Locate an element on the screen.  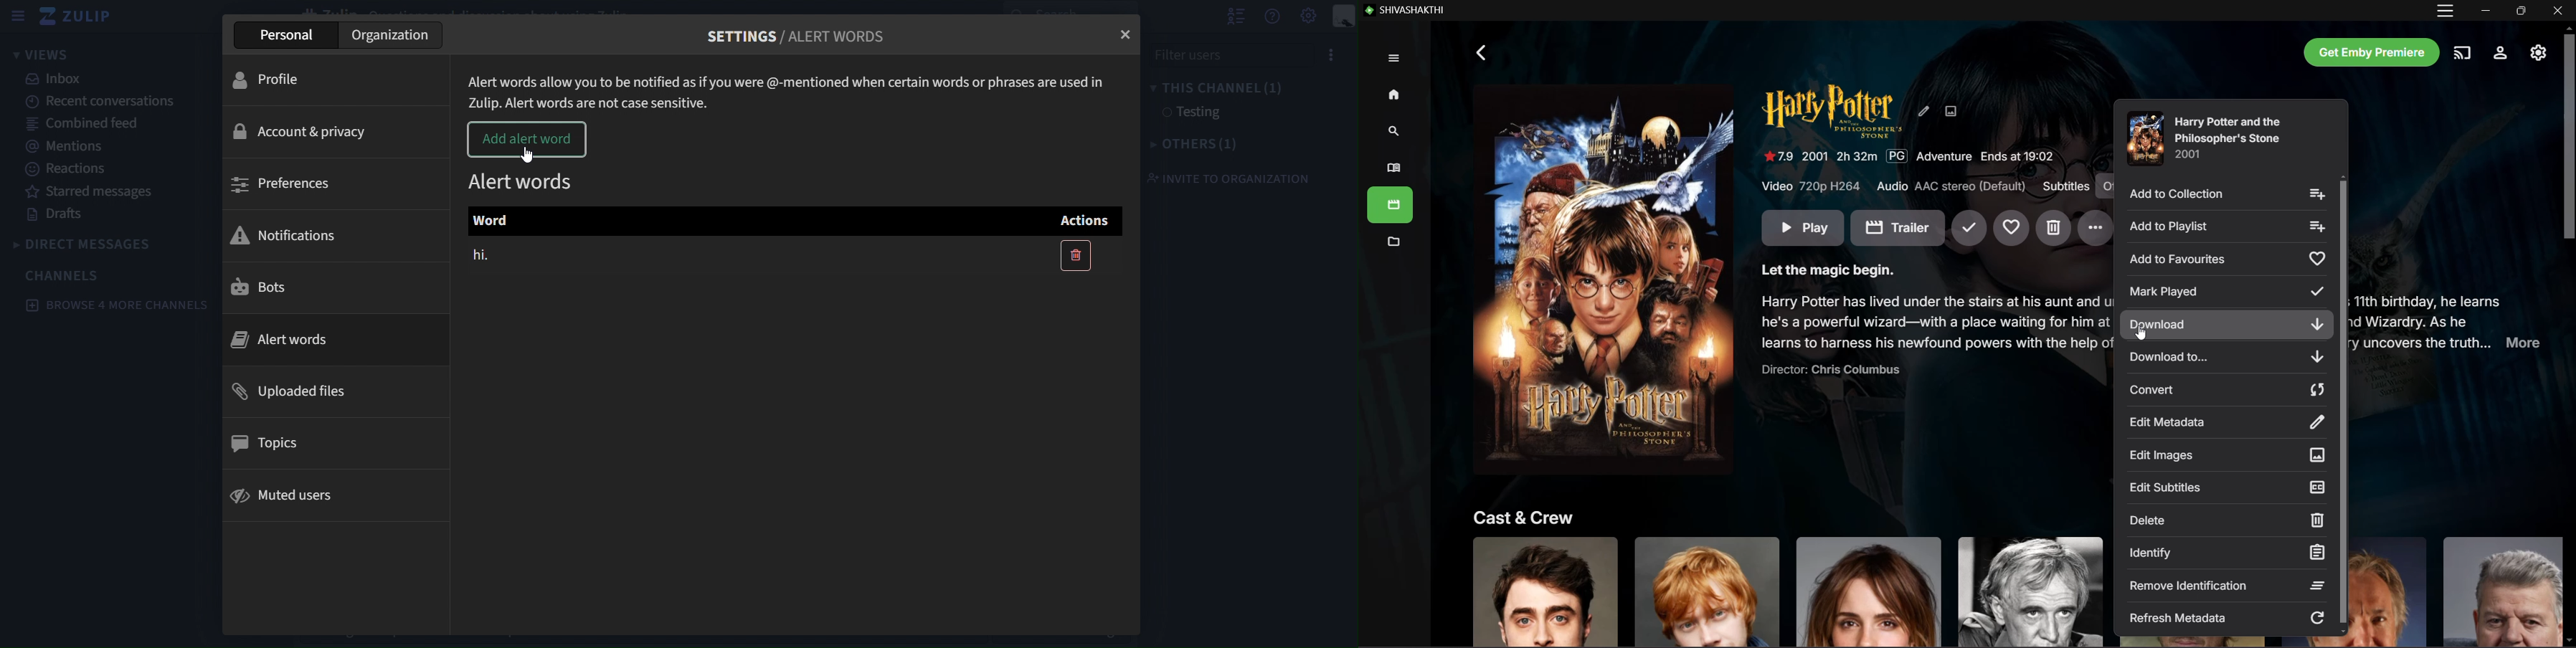
others(1) is located at coordinates (1196, 146).